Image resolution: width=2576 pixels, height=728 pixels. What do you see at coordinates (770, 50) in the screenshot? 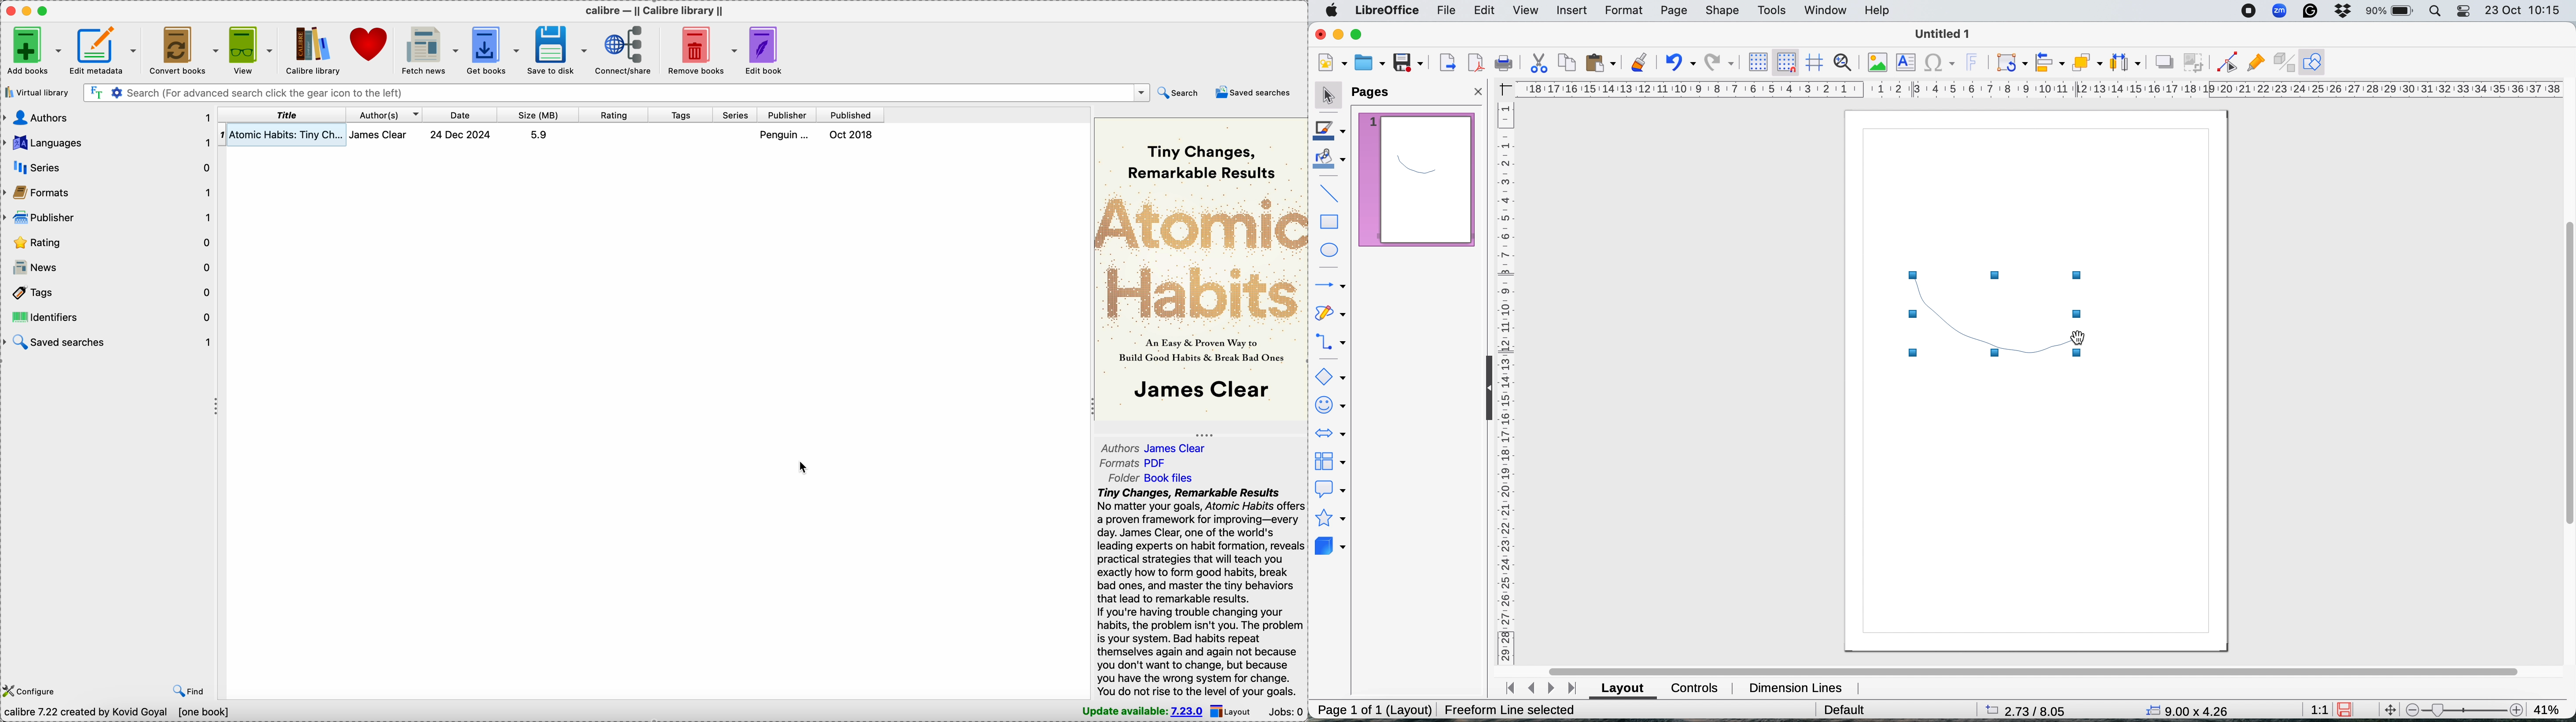
I see `edit book` at bounding box center [770, 50].